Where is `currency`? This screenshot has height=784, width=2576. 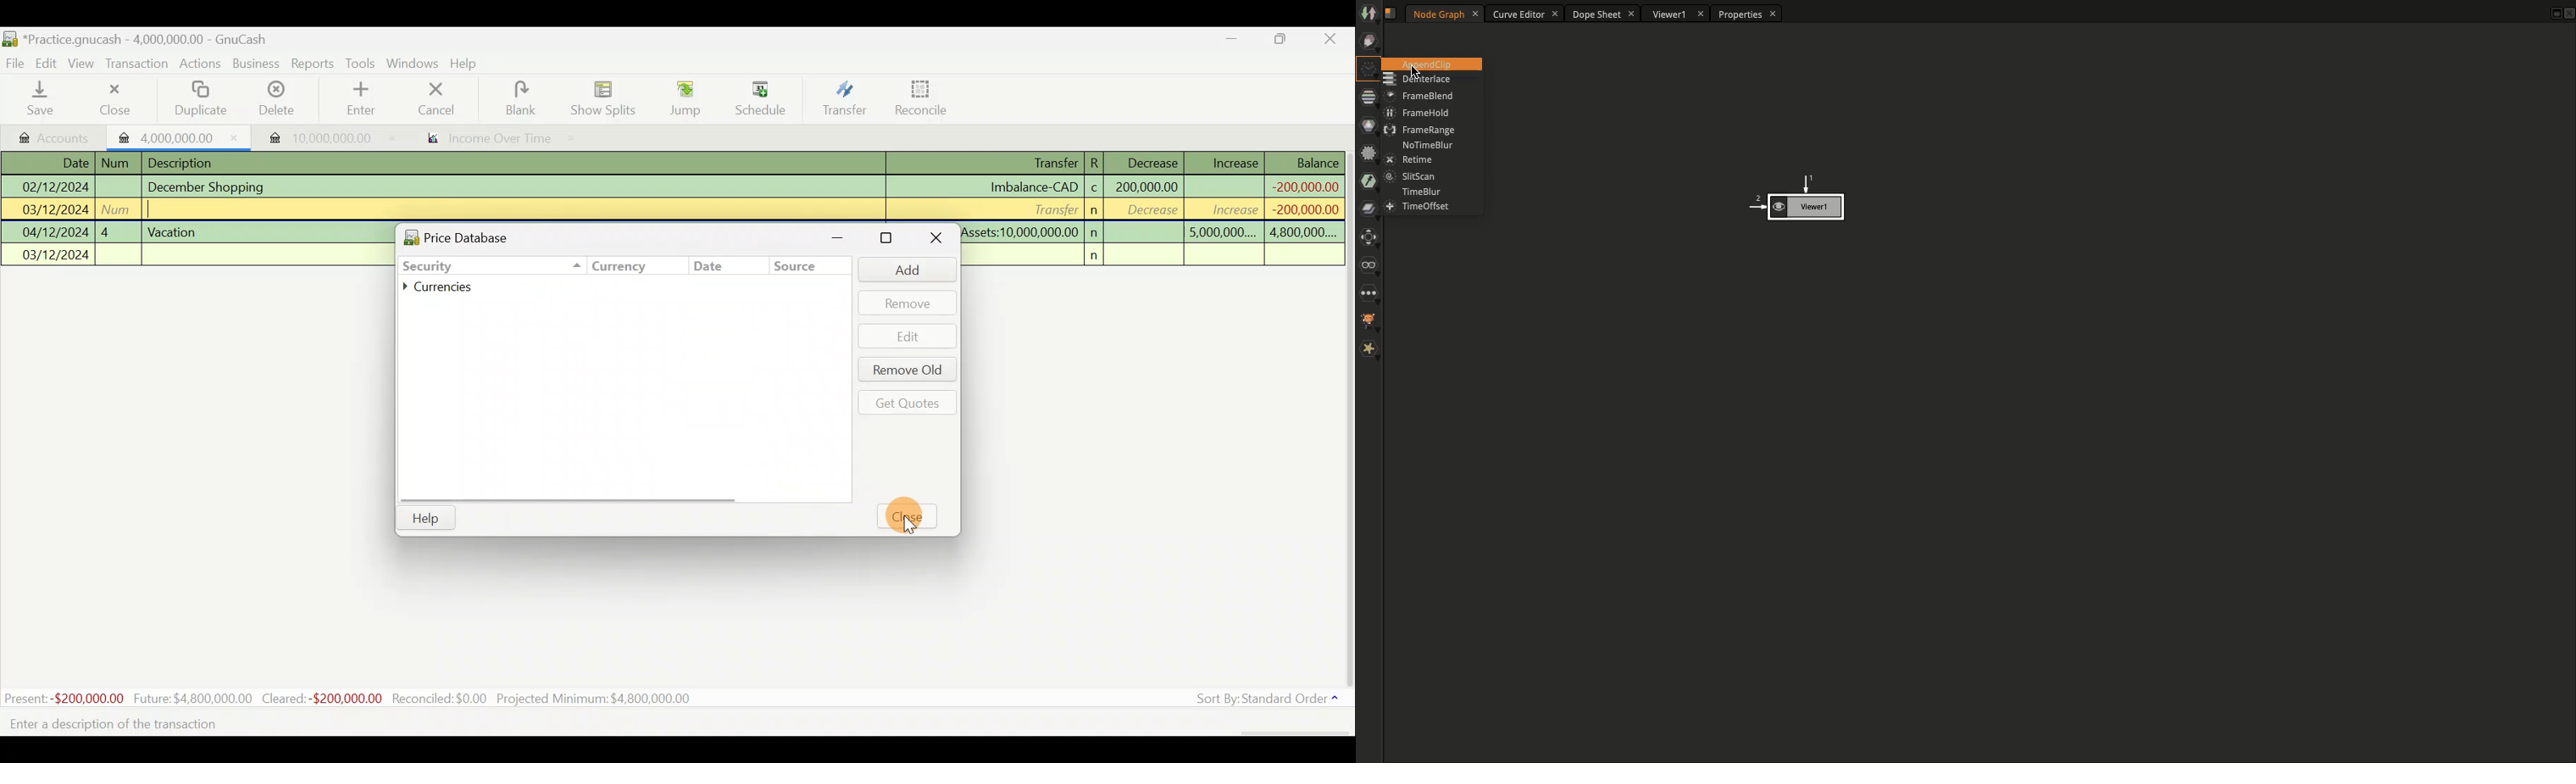 currency is located at coordinates (609, 268).